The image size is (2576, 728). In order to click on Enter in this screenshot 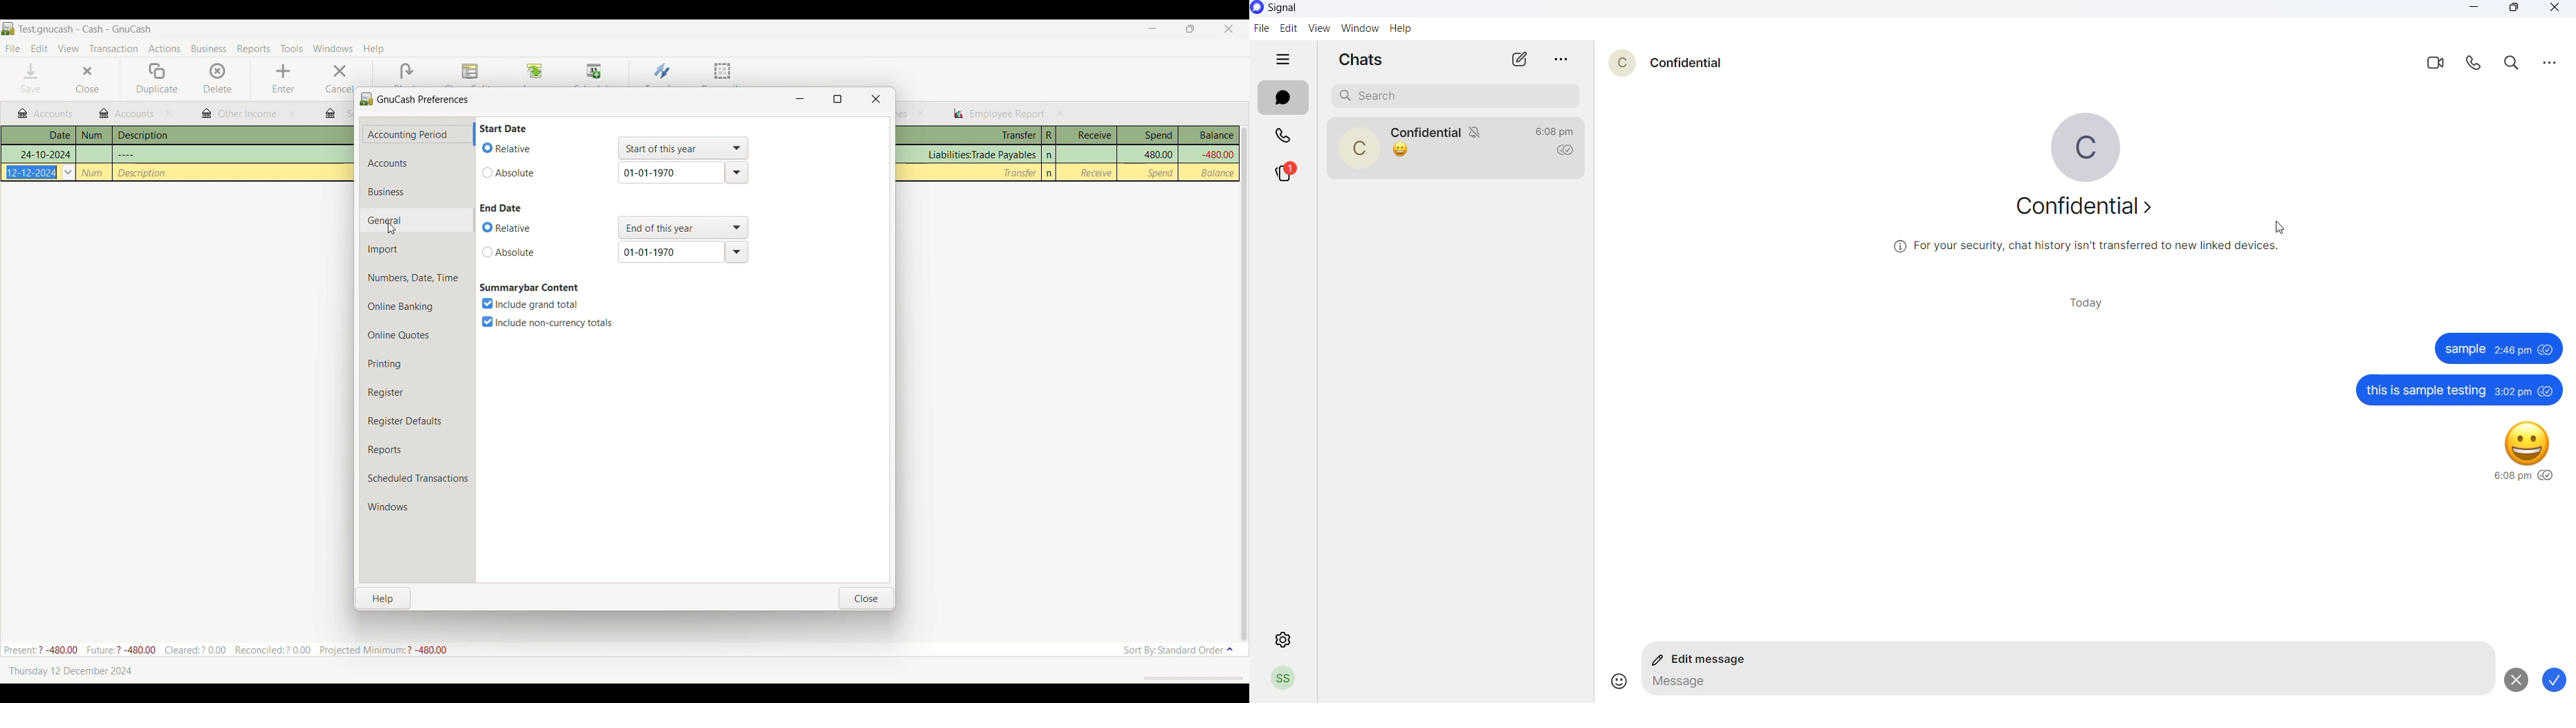, I will do `click(282, 79)`.